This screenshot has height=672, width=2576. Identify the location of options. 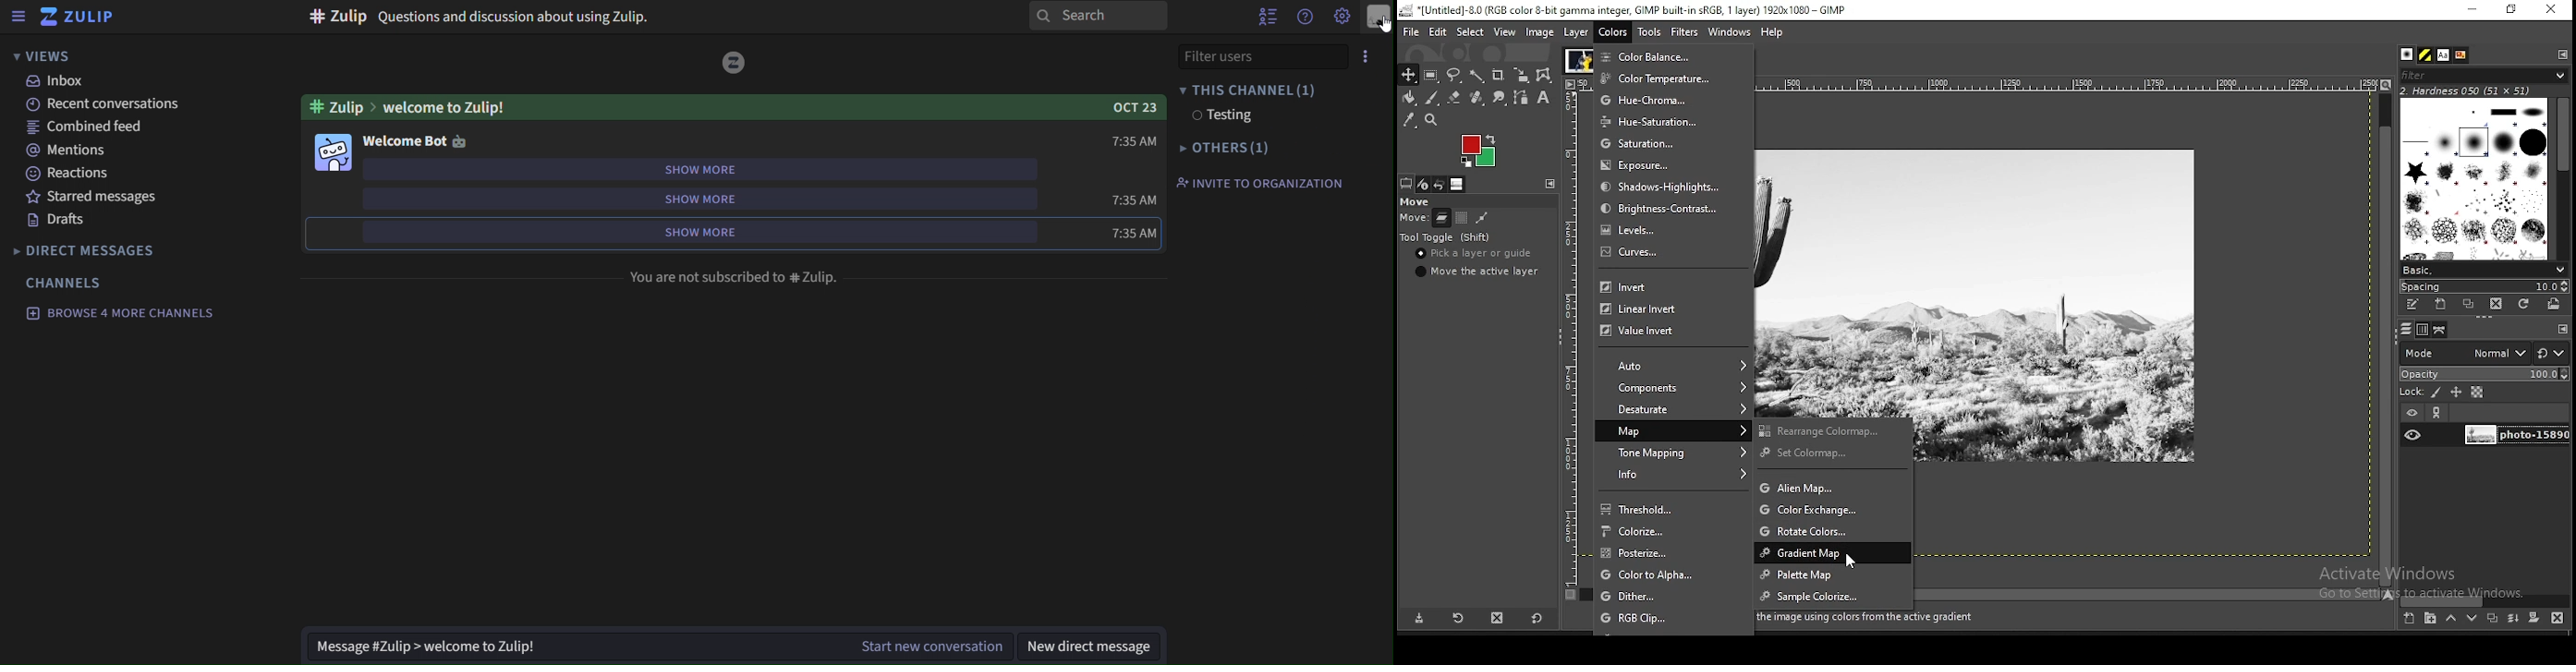
(1367, 54).